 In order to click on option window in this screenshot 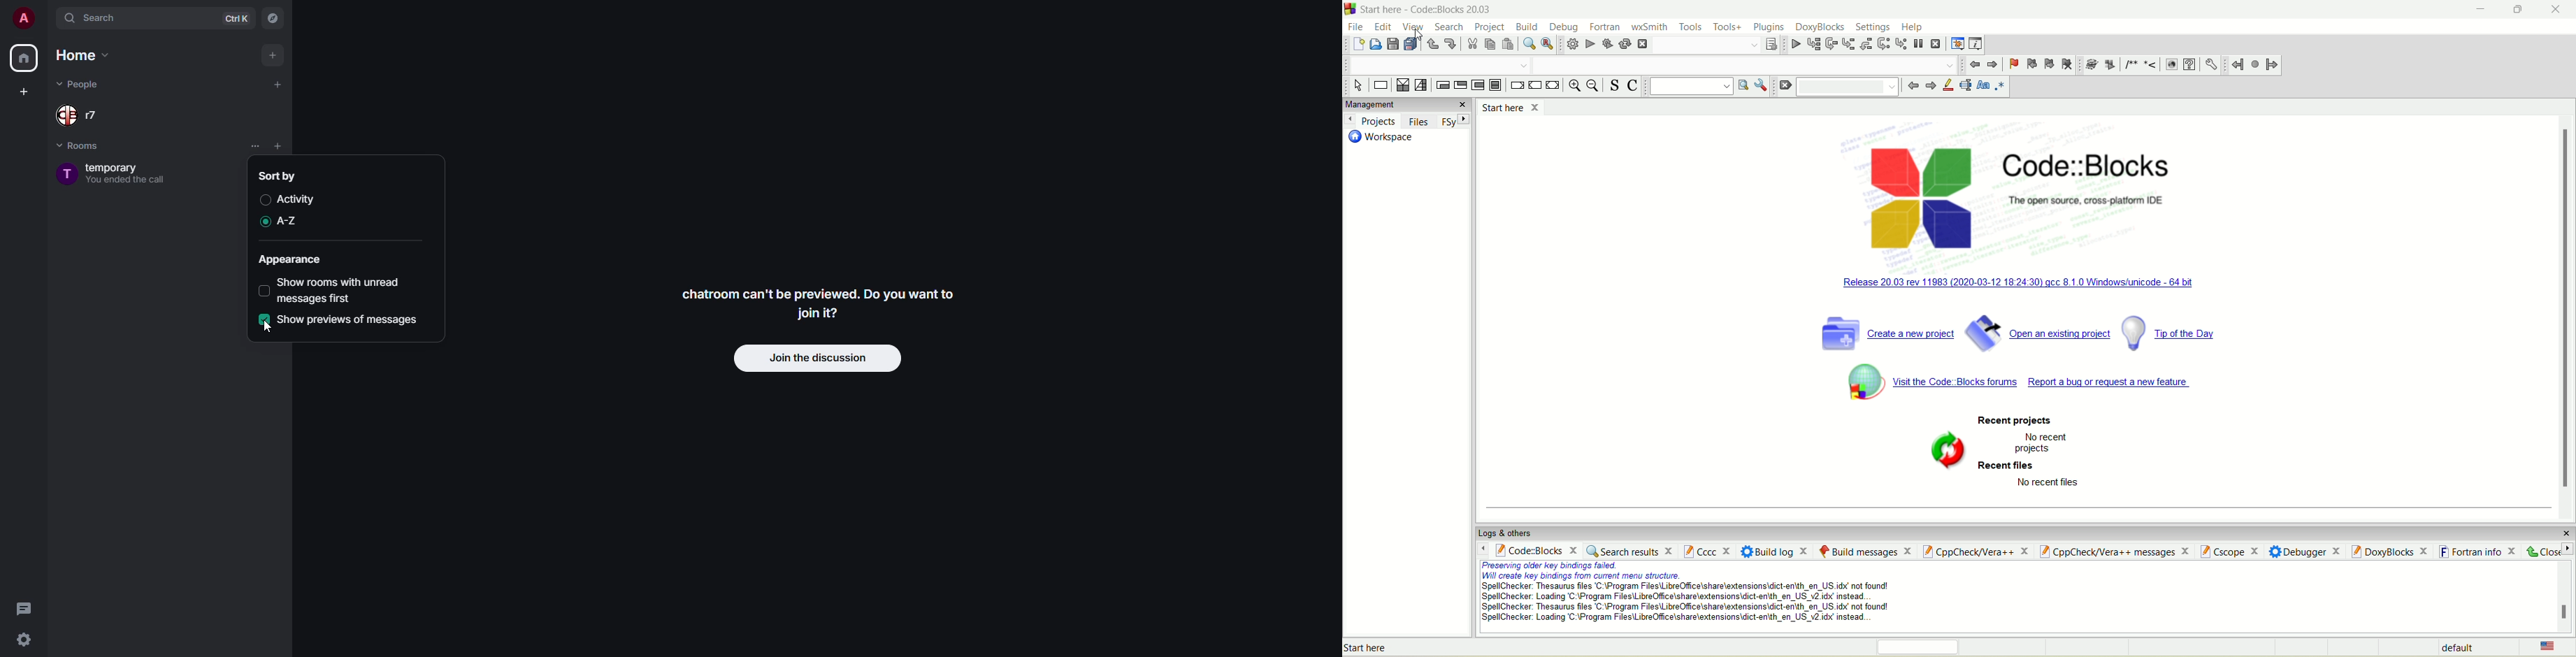, I will do `click(1764, 87)`.